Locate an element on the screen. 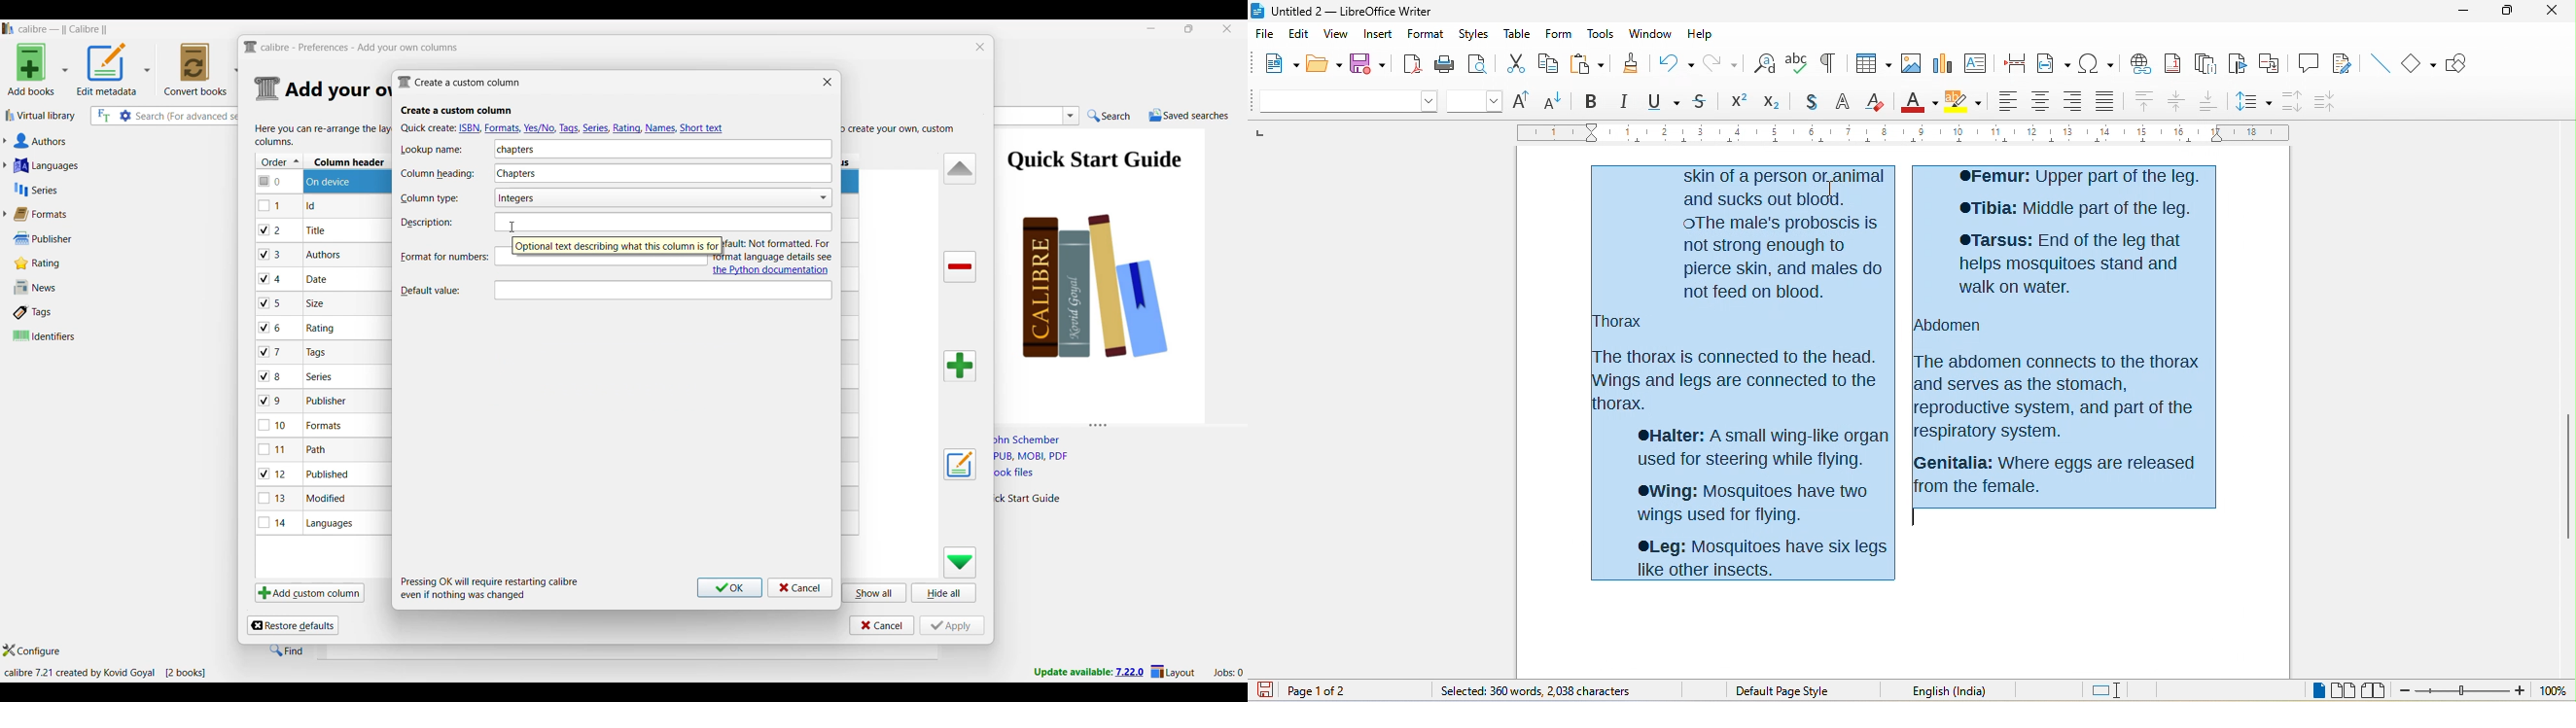 This screenshot has height=728, width=2576. Current jobs is located at coordinates (1228, 673).